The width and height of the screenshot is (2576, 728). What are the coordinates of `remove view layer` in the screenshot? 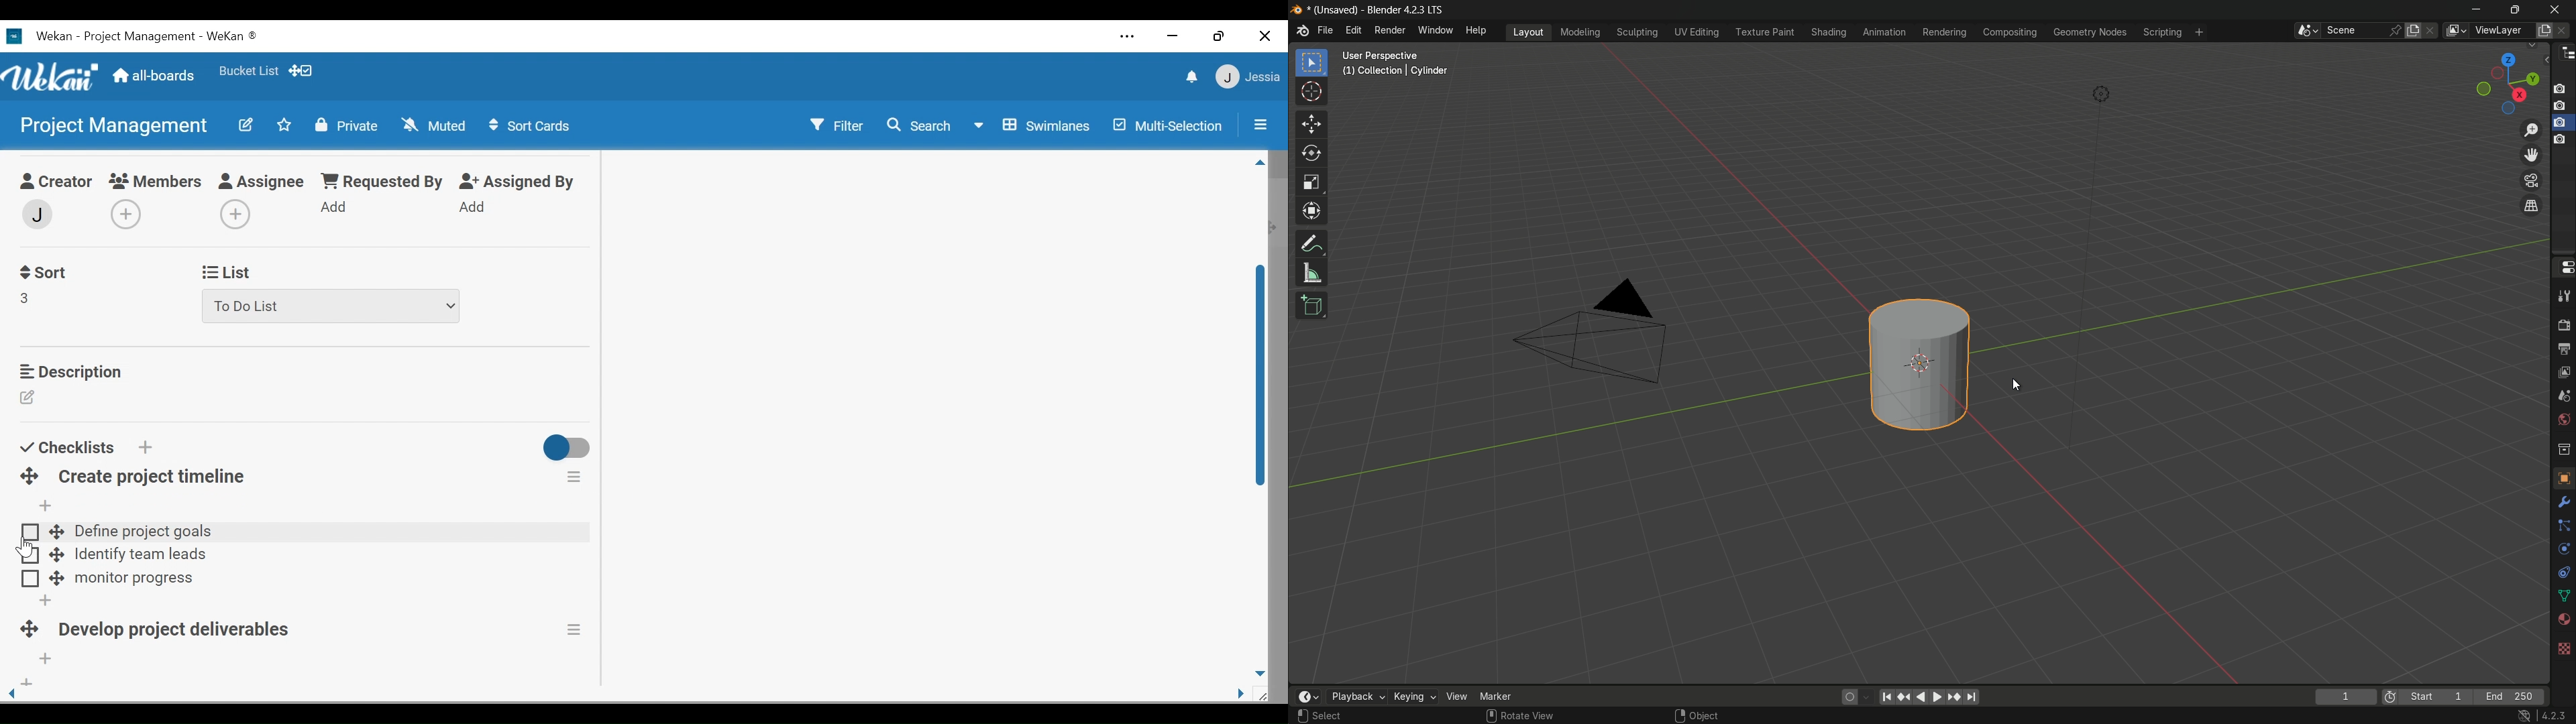 It's located at (2565, 31).